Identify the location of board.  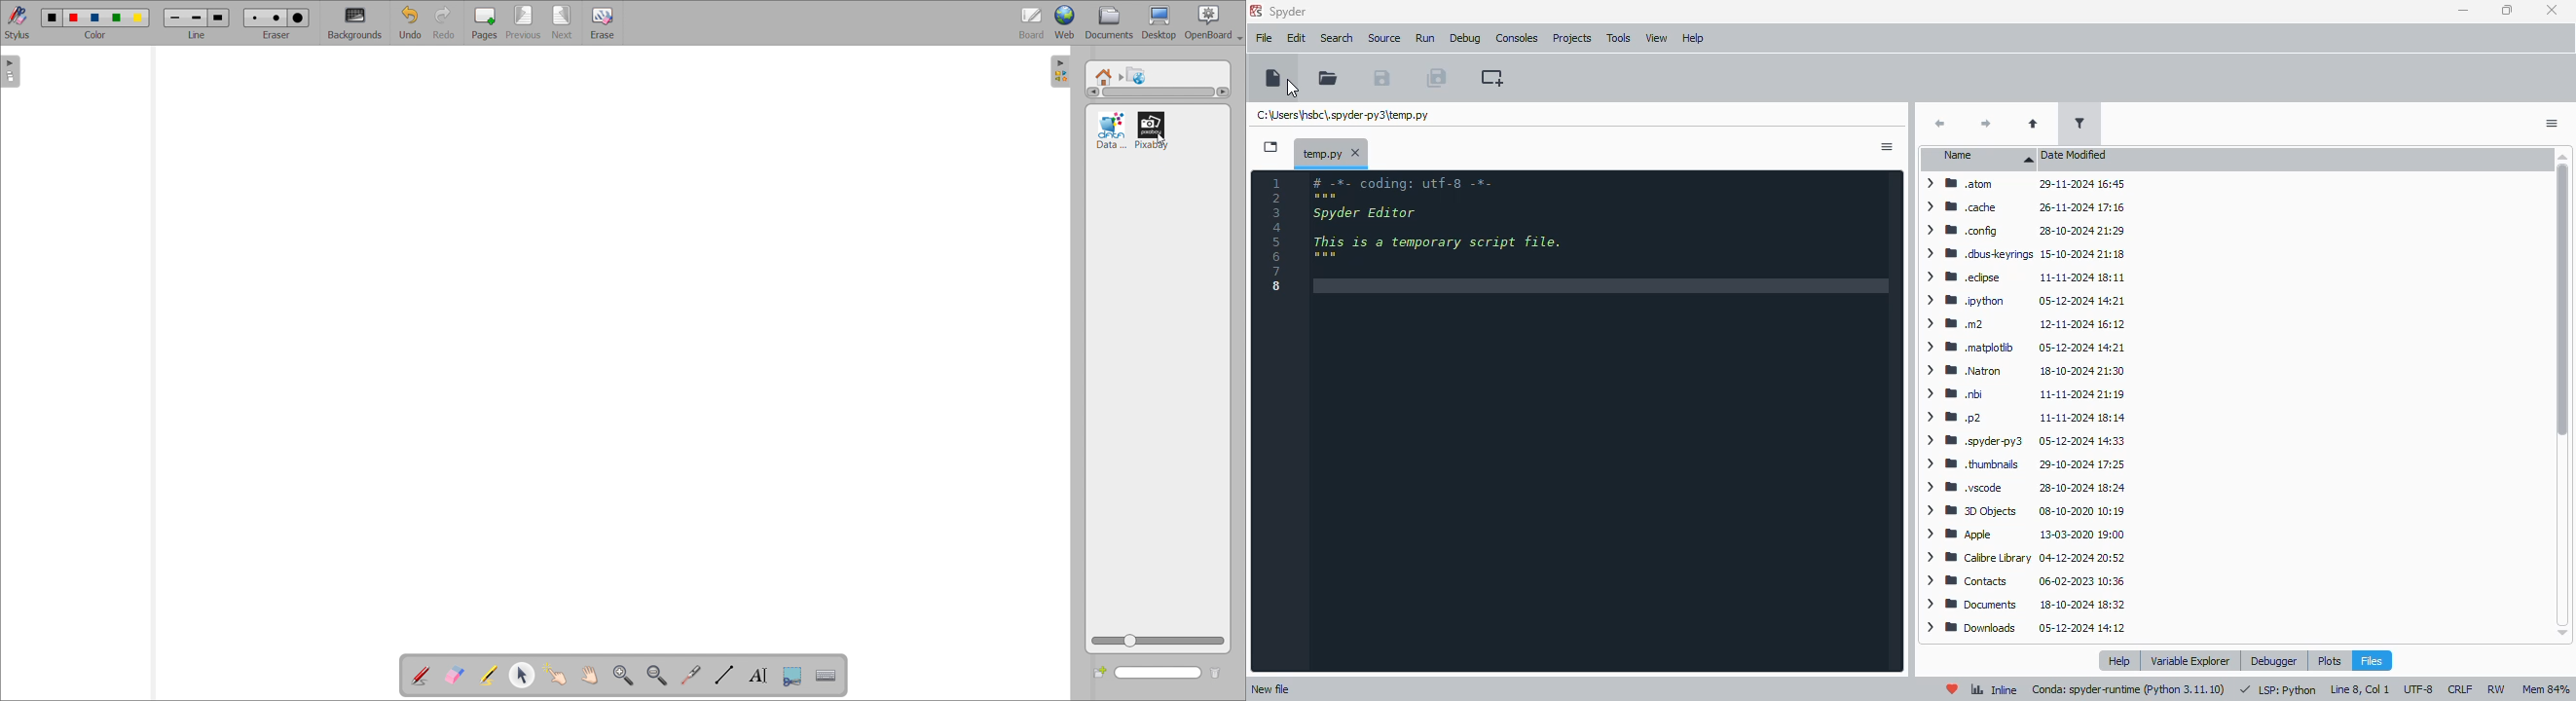
(1032, 23).